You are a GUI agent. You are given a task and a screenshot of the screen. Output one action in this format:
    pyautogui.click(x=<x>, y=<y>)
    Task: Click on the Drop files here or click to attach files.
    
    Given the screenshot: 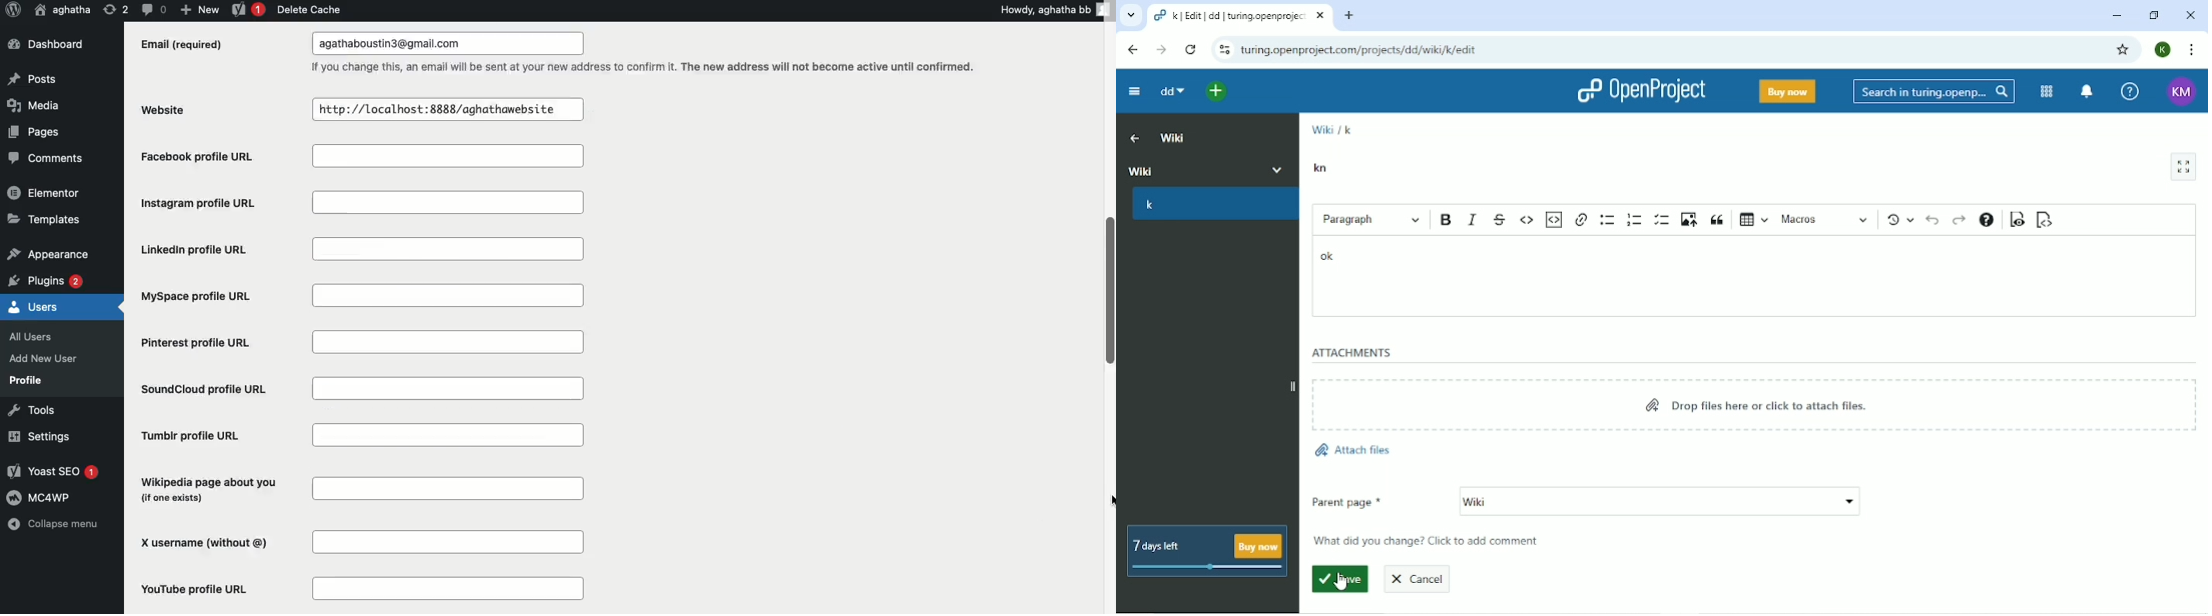 What is the action you would take?
    pyautogui.click(x=1754, y=407)
    